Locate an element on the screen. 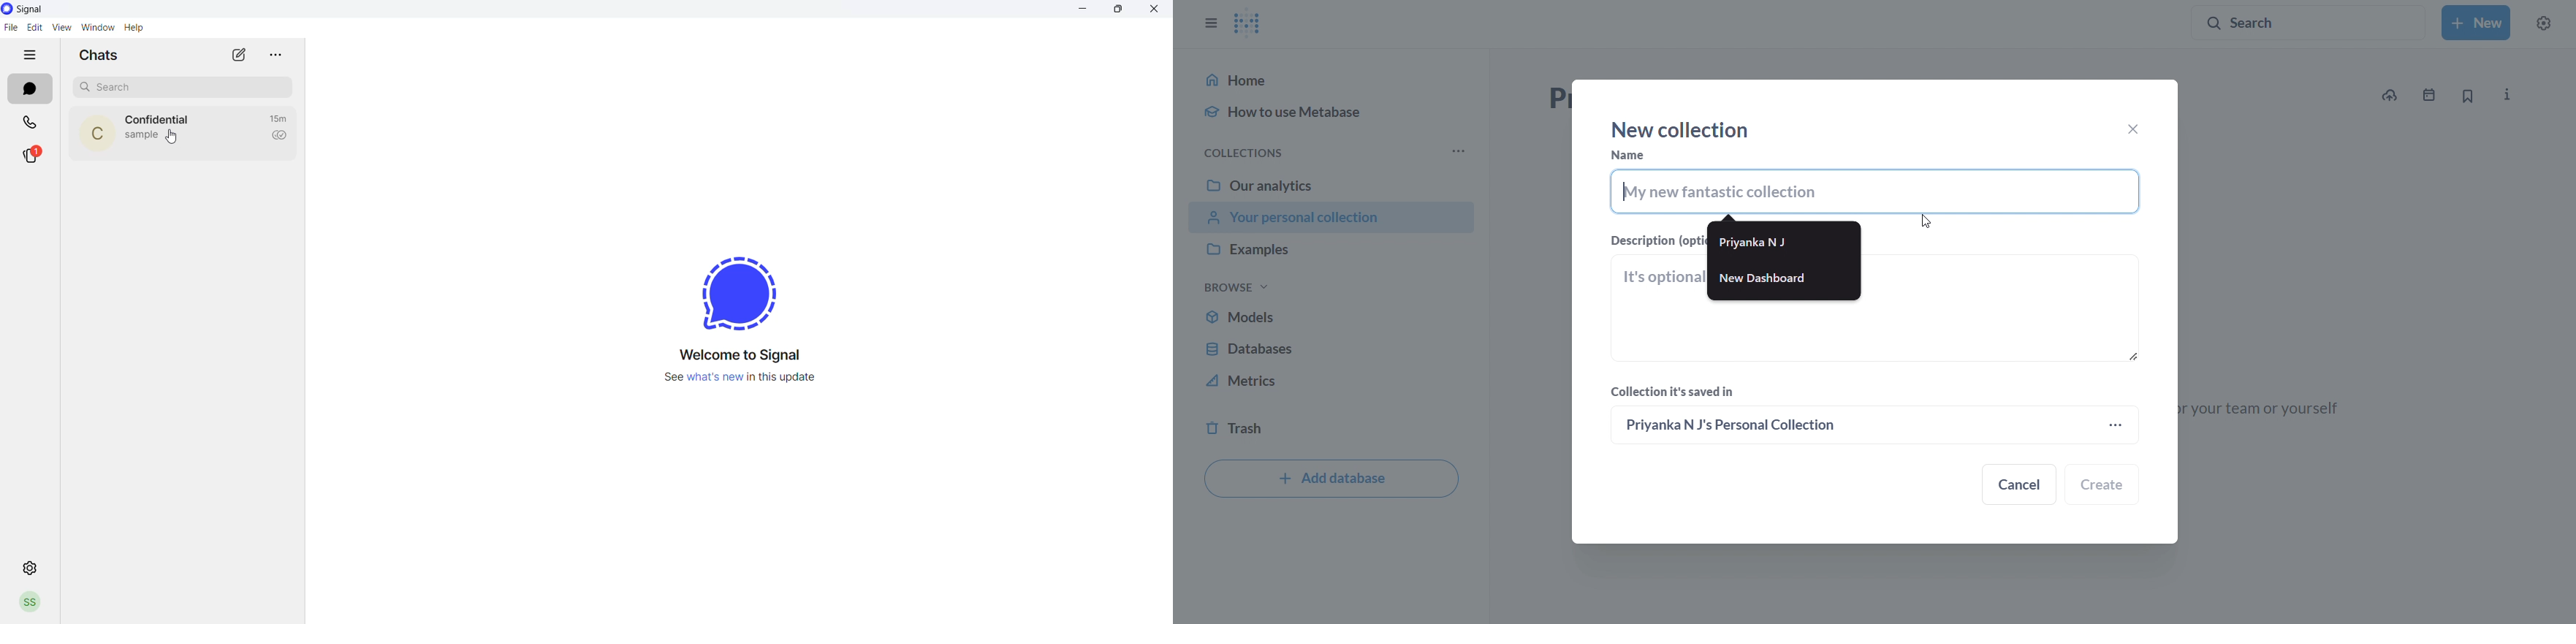  examples is located at coordinates (1331, 250).